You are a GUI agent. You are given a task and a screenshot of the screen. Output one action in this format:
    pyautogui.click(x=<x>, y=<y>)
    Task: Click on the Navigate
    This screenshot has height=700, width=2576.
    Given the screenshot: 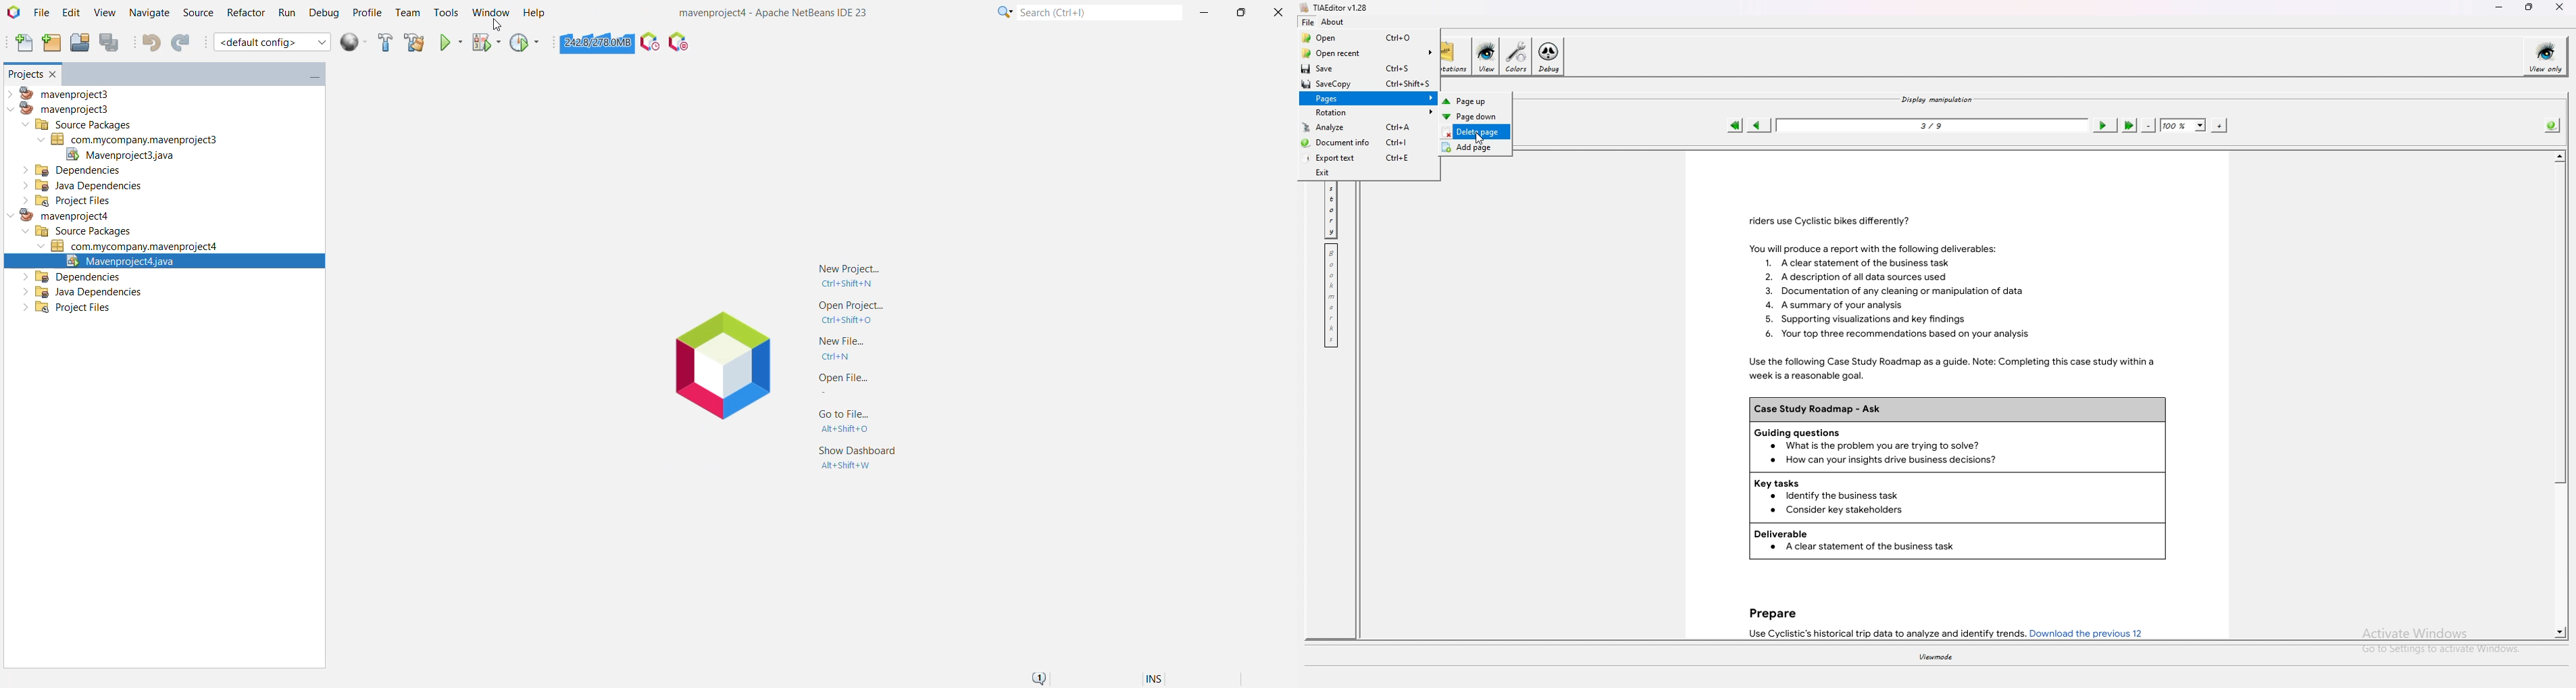 What is the action you would take?
    pyautogui.click(x=148, y=14)
    